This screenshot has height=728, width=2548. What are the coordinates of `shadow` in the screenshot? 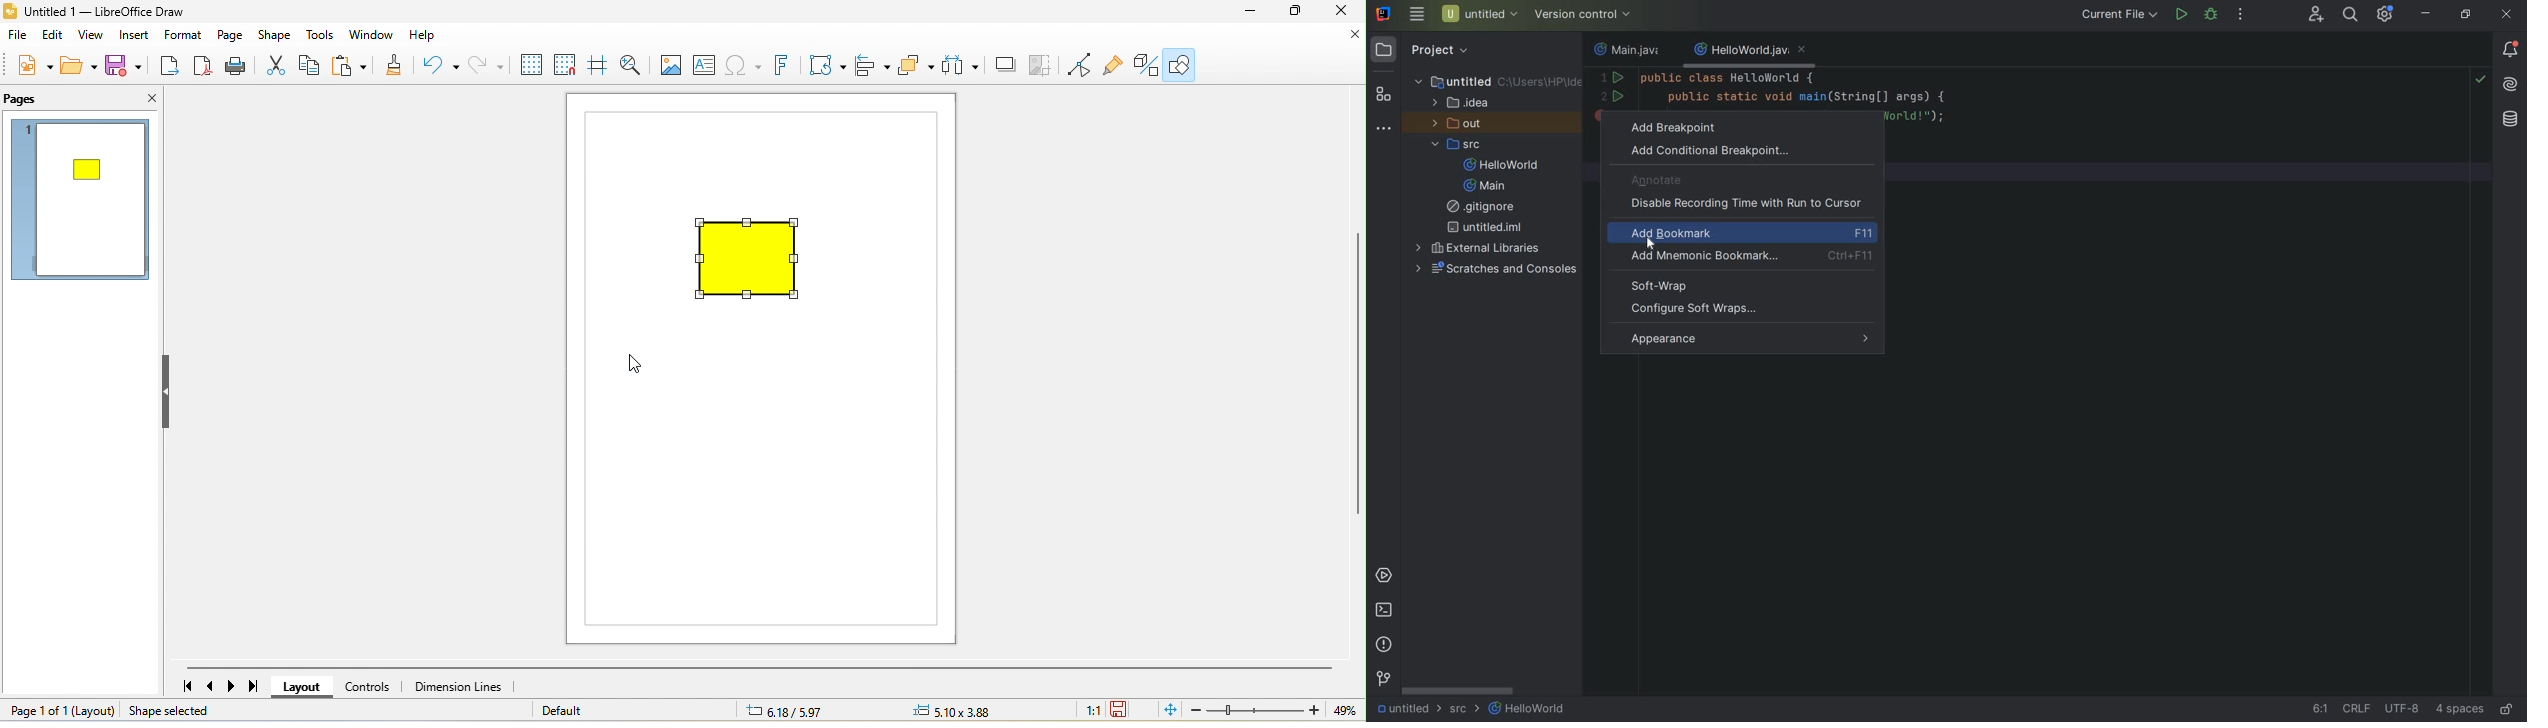 It's located at (1006, 64).